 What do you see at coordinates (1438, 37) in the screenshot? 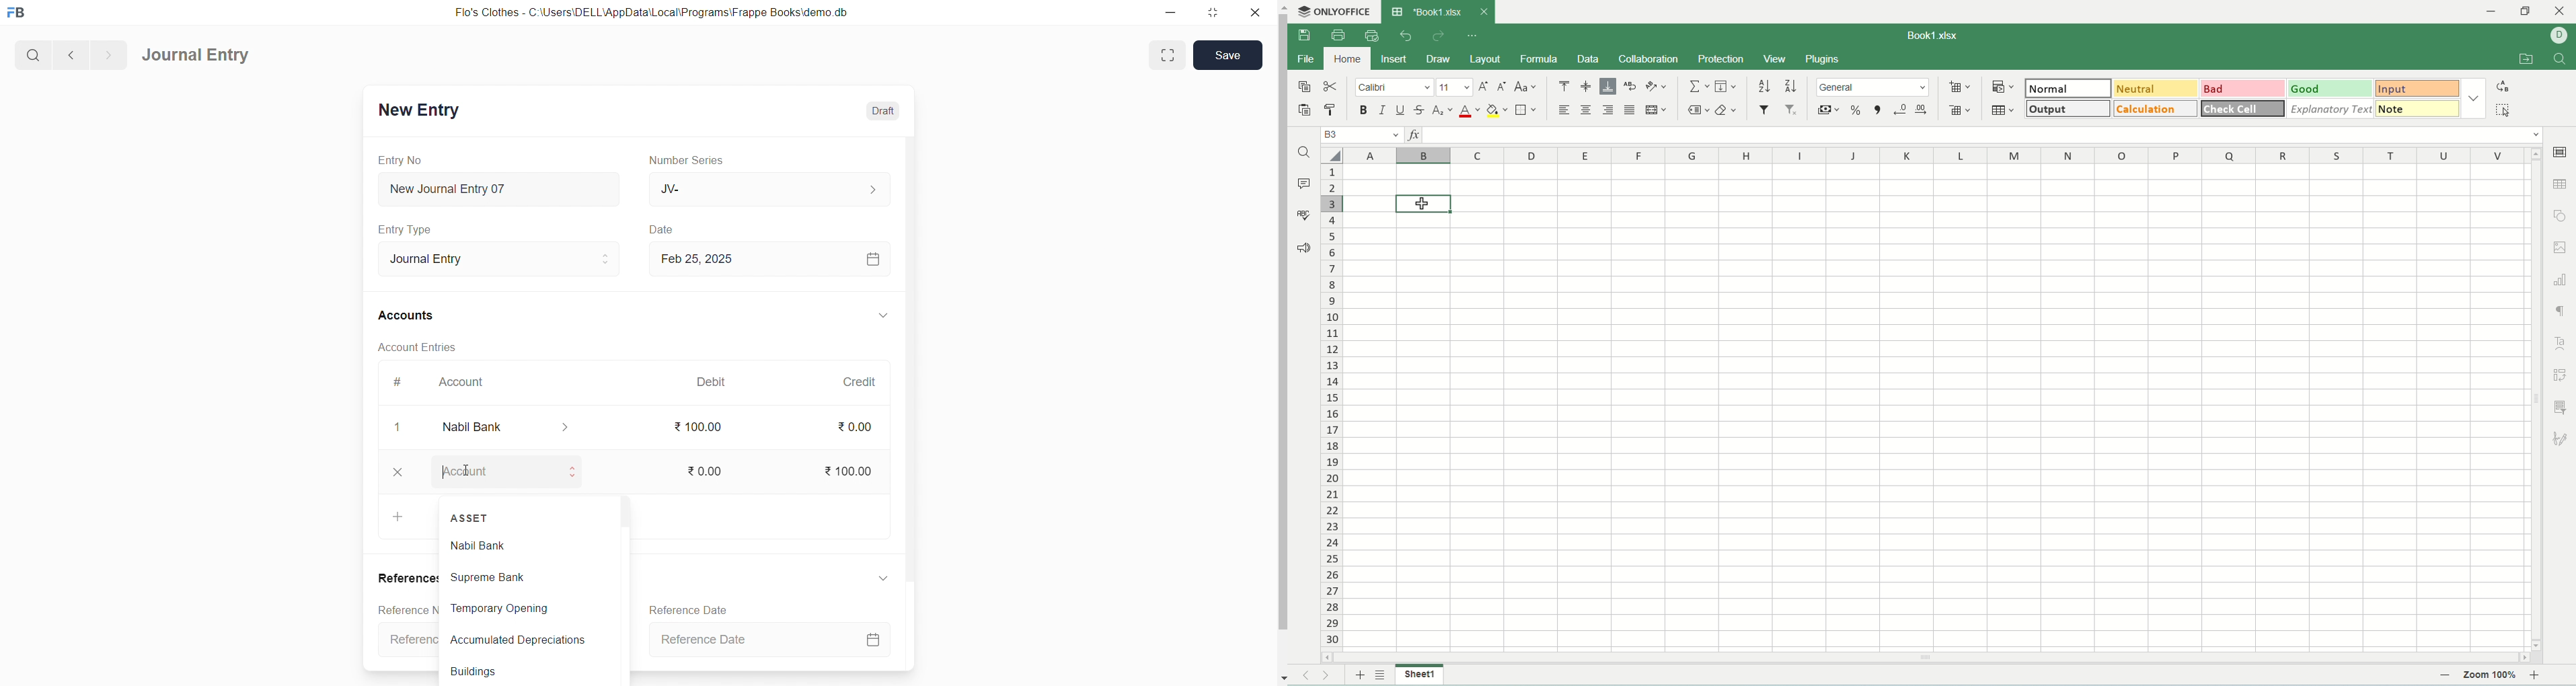
I see `redo` at bounding box center [1438, 37].